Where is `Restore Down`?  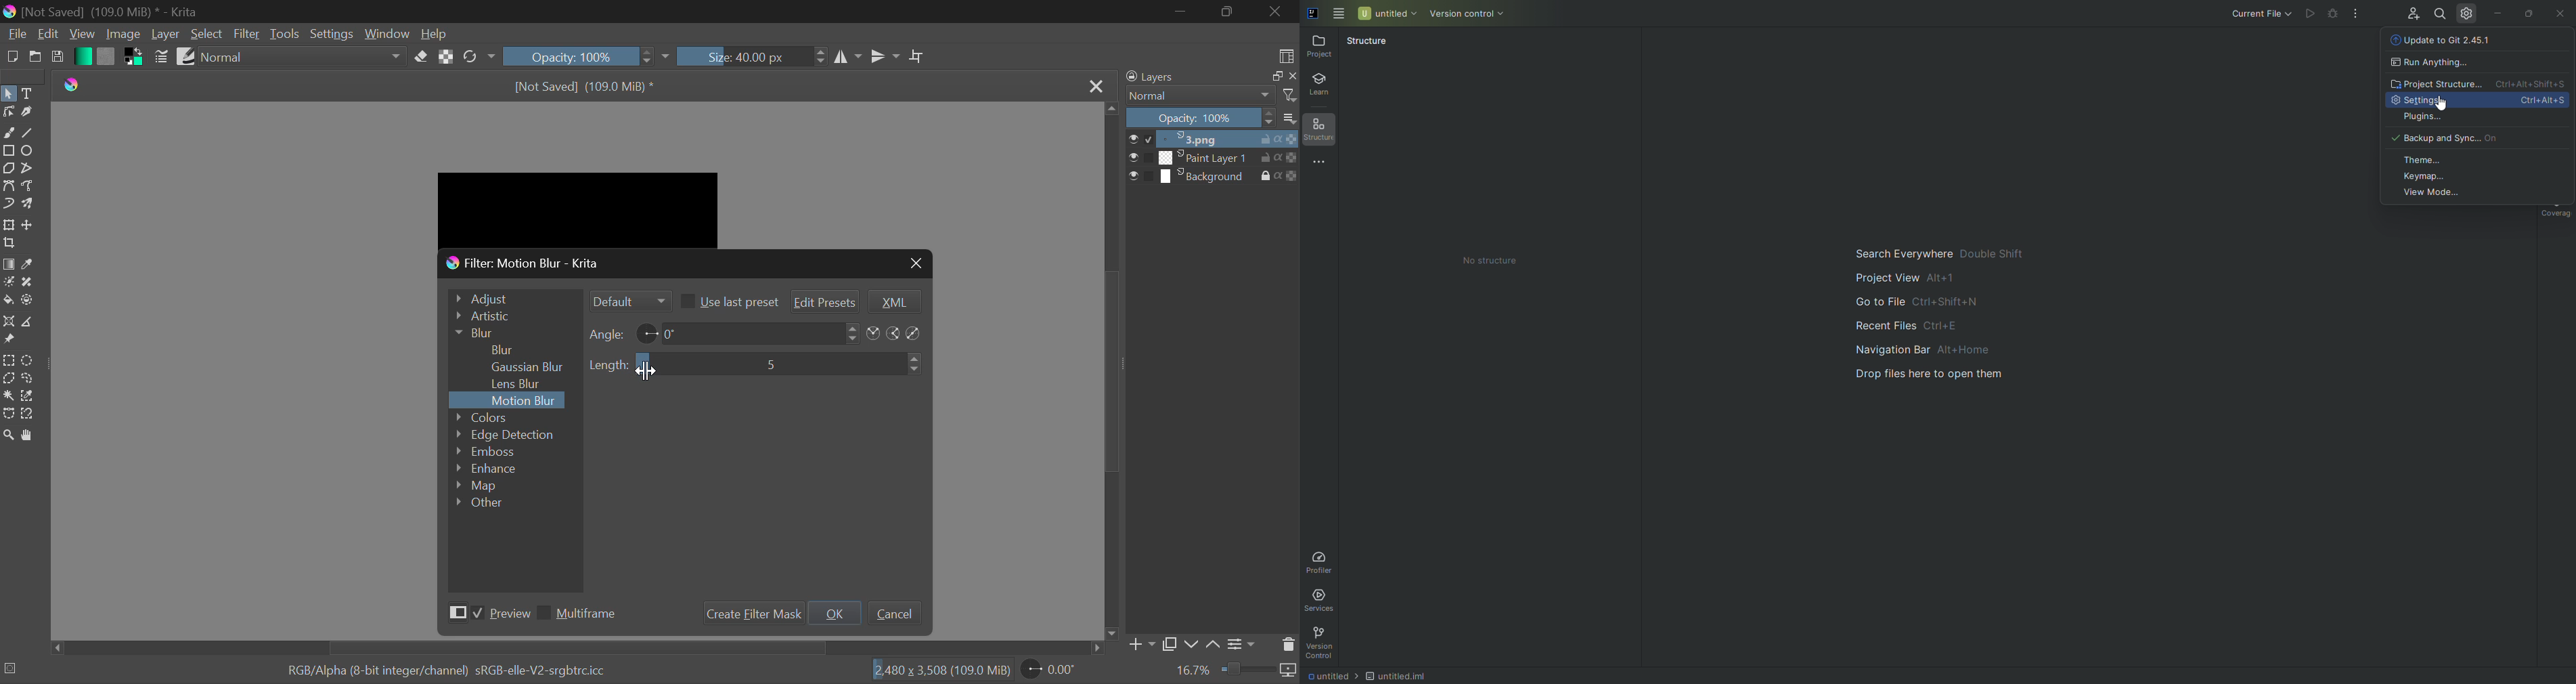
Restore Down is located at coordinates (1180, 12).